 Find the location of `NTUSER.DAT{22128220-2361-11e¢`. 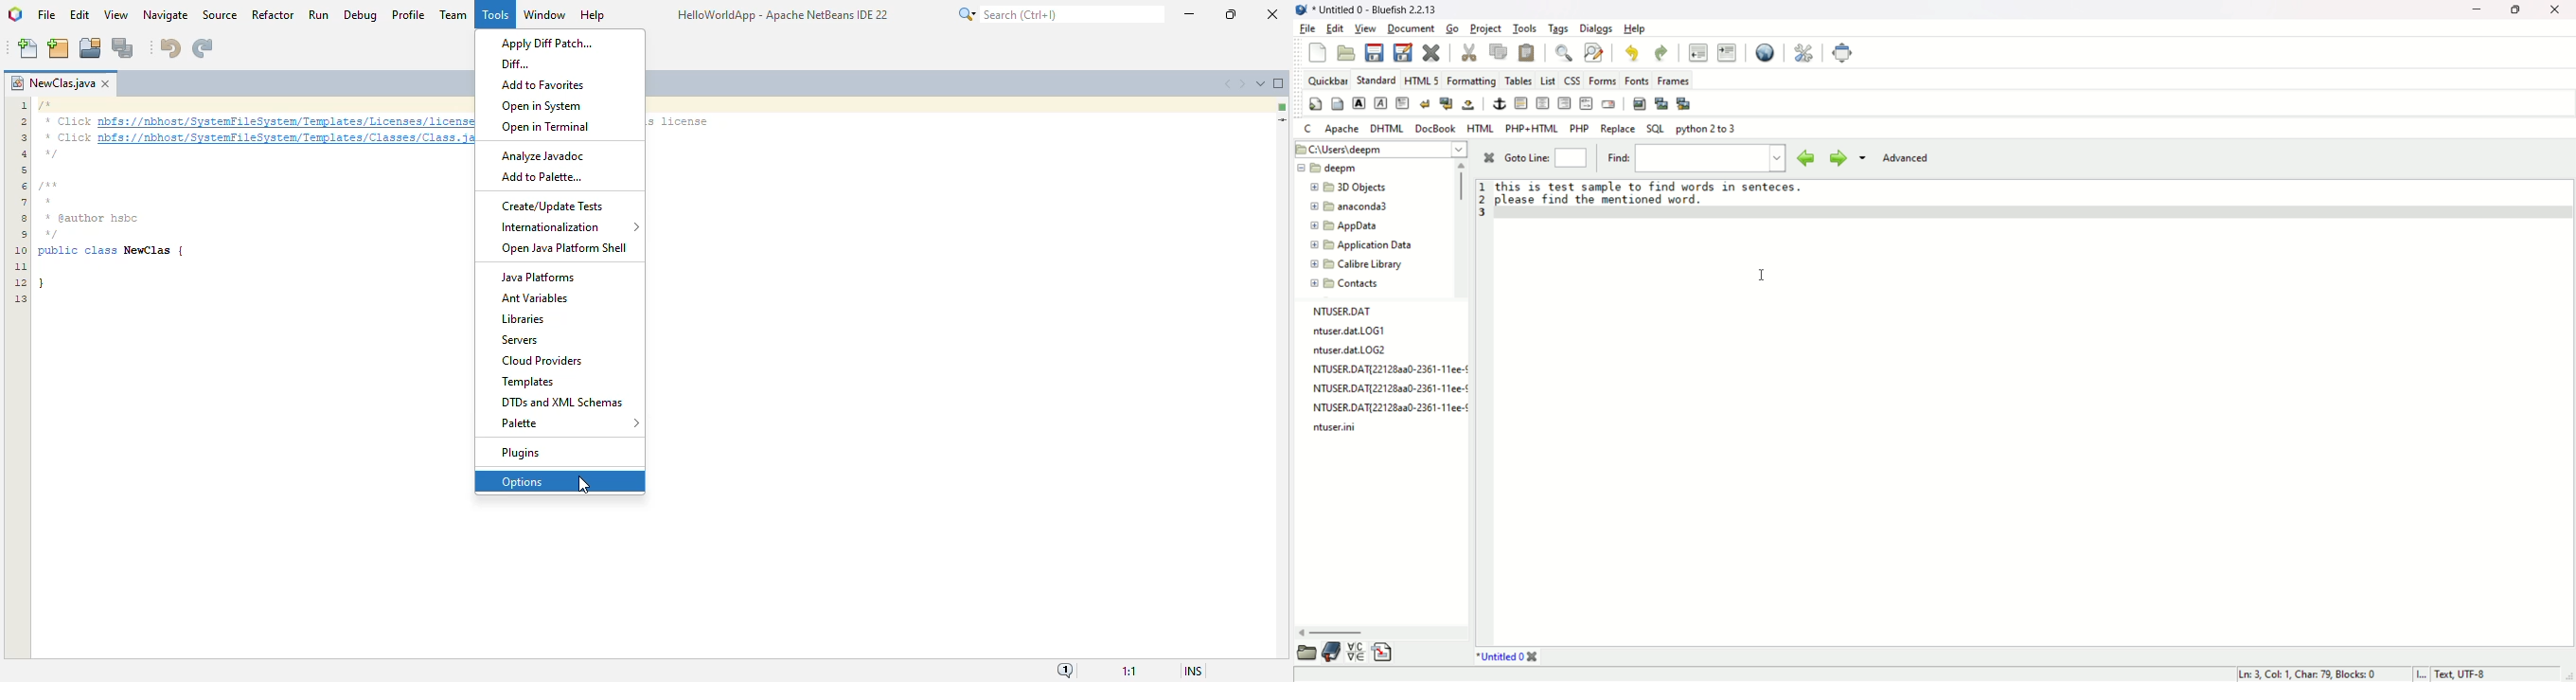

NTUSER.DAT{22128220-2361-11e¢ is located at coordinates (1379, 408).